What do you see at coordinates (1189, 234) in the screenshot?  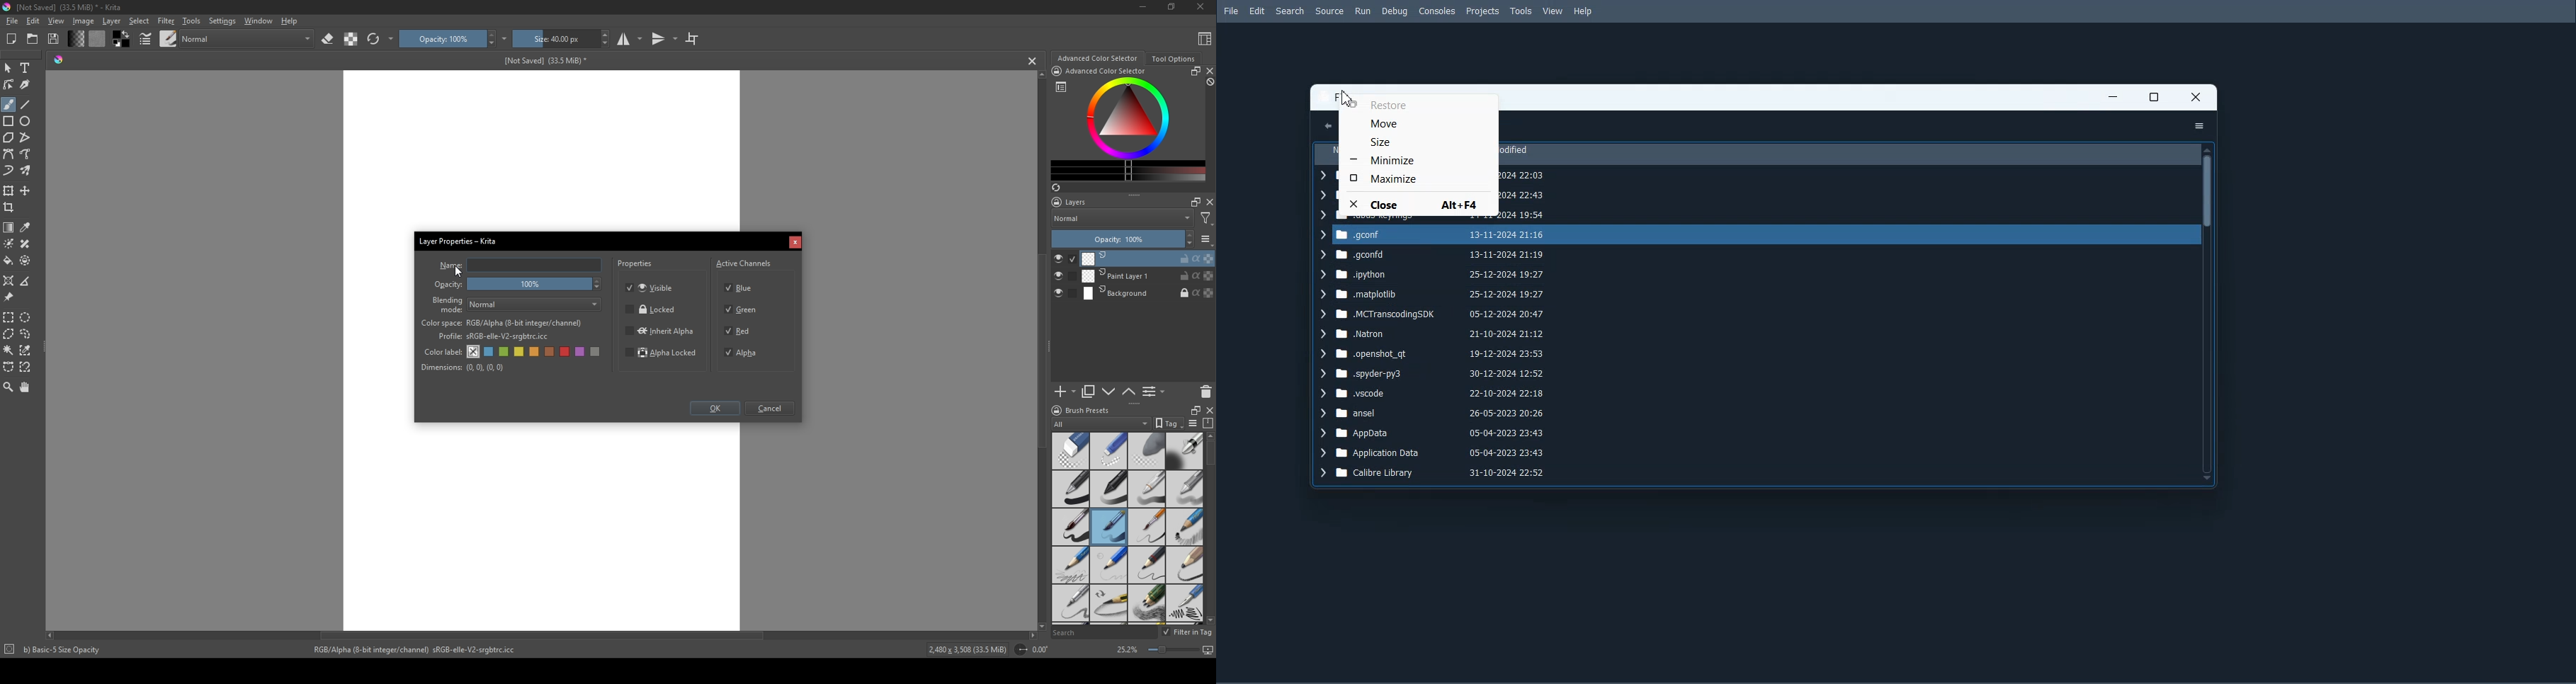 I see `increase` at bounding box center [1189, 234].